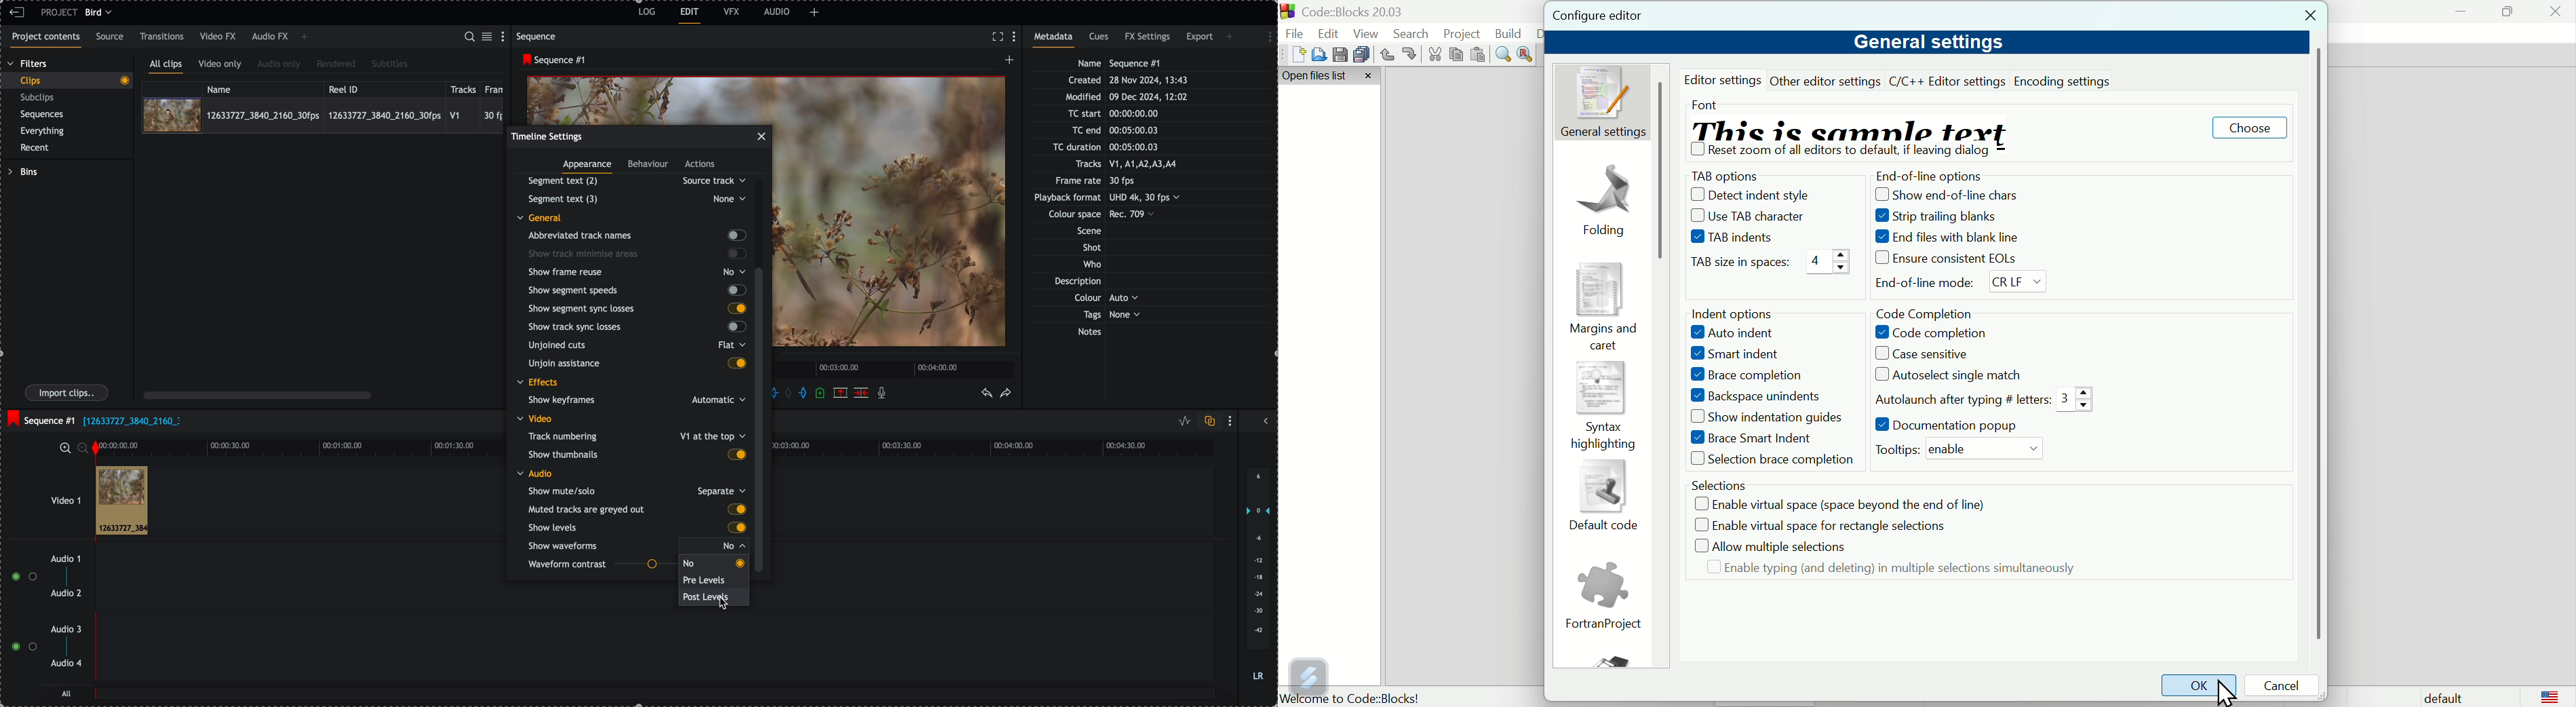 This screenshot has height=728, width=2576. What do you see at coordinates (2440, 696) in the screenshot?
I see `Default` at bounding box center [2440, 696].